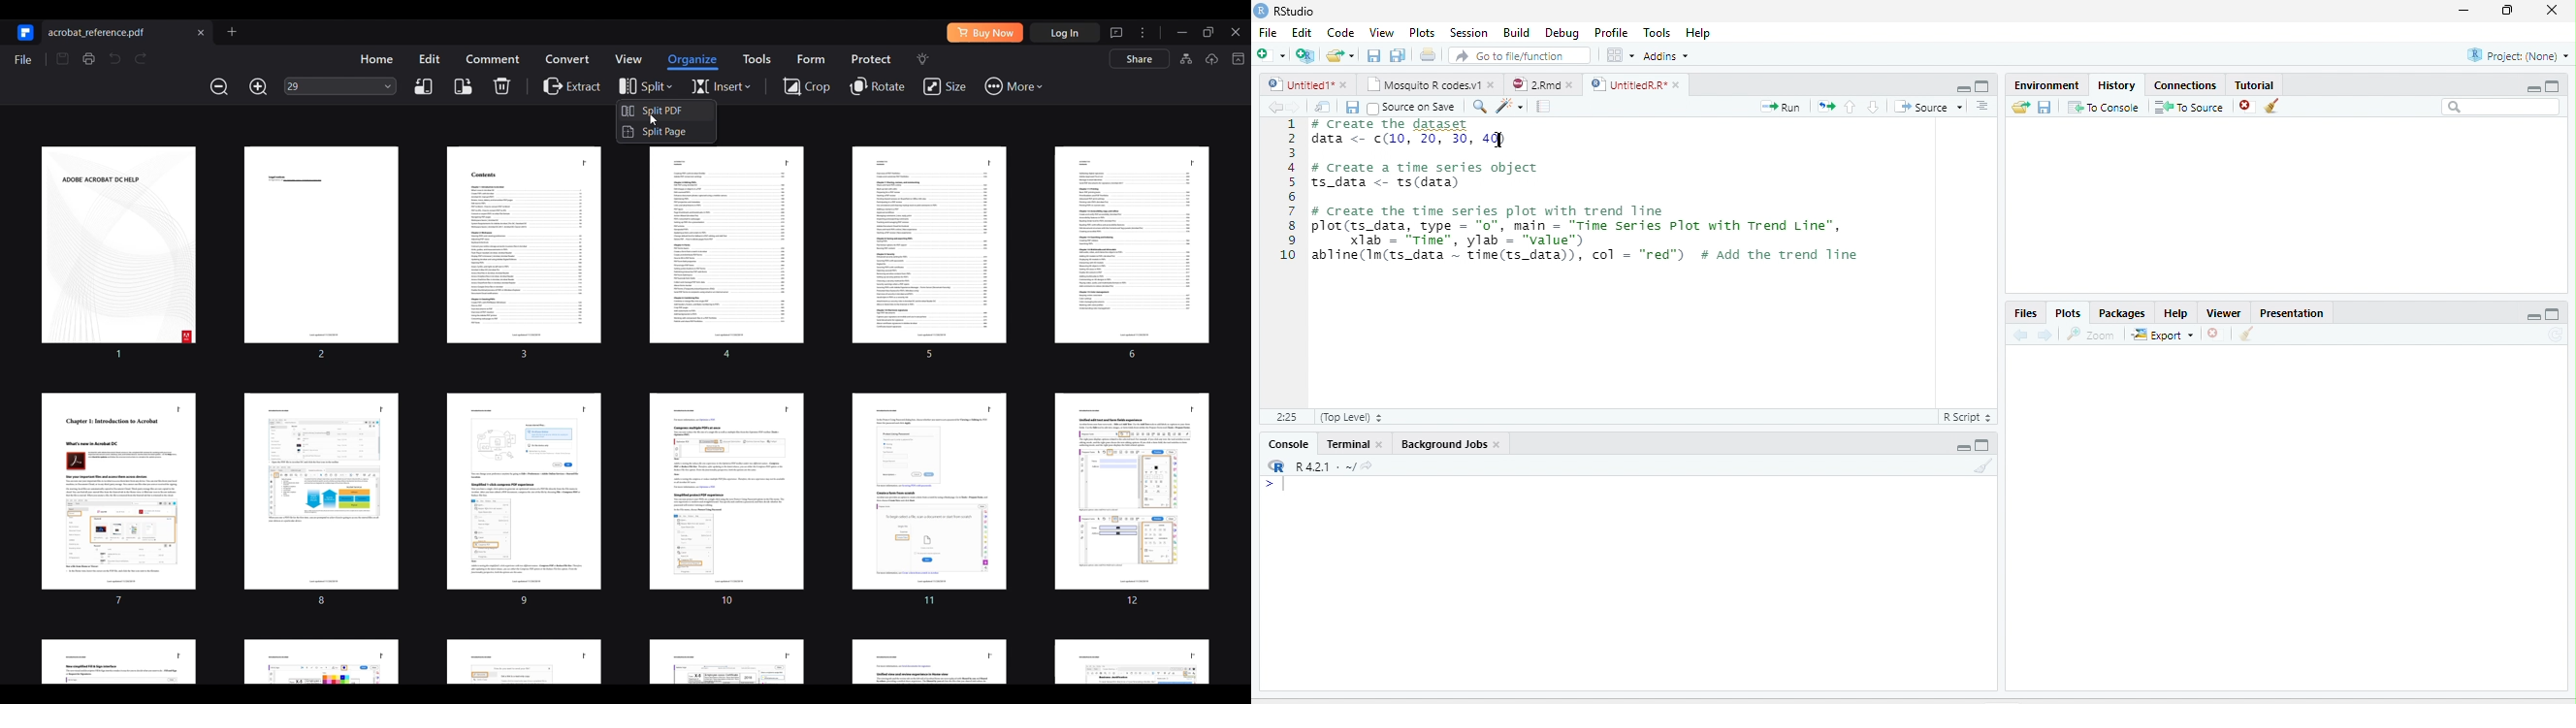 The width and height of the screenshot is (2576, 728). Describe the element at coordinates (1982, 106) in the screenshot. I see `Show document outline` at that location.